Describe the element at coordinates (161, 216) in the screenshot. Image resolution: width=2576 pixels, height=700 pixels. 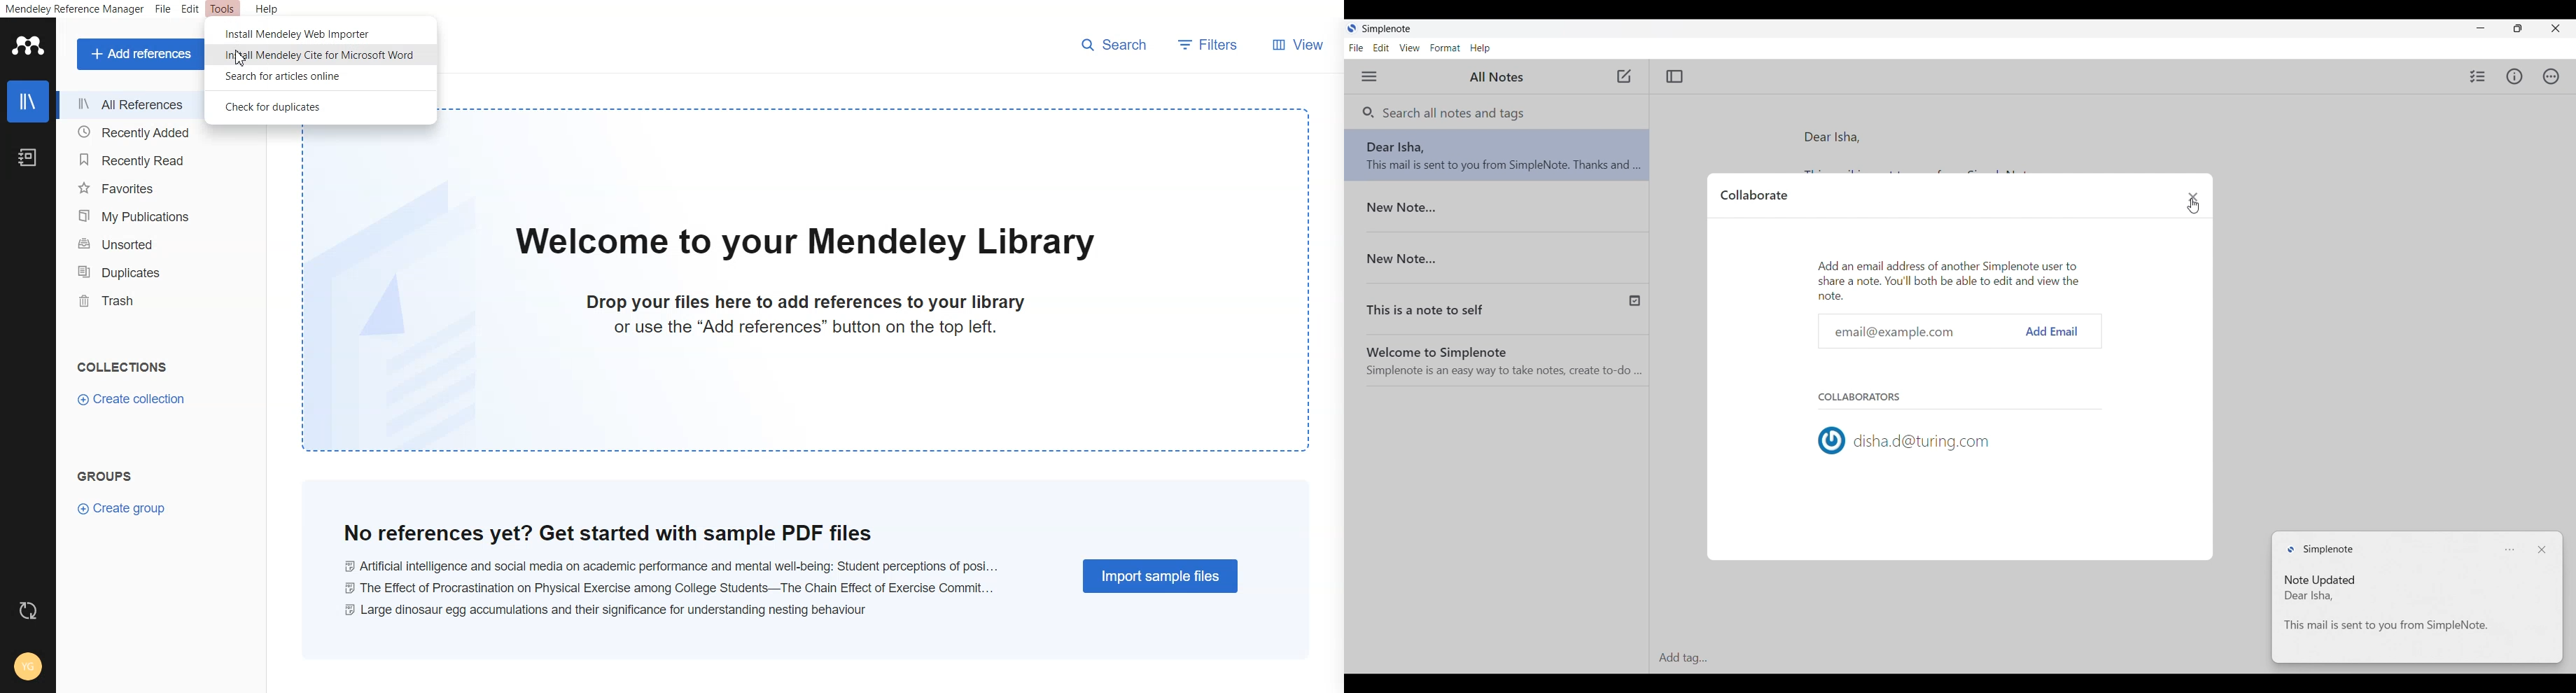
I see `My Publication` at that location.